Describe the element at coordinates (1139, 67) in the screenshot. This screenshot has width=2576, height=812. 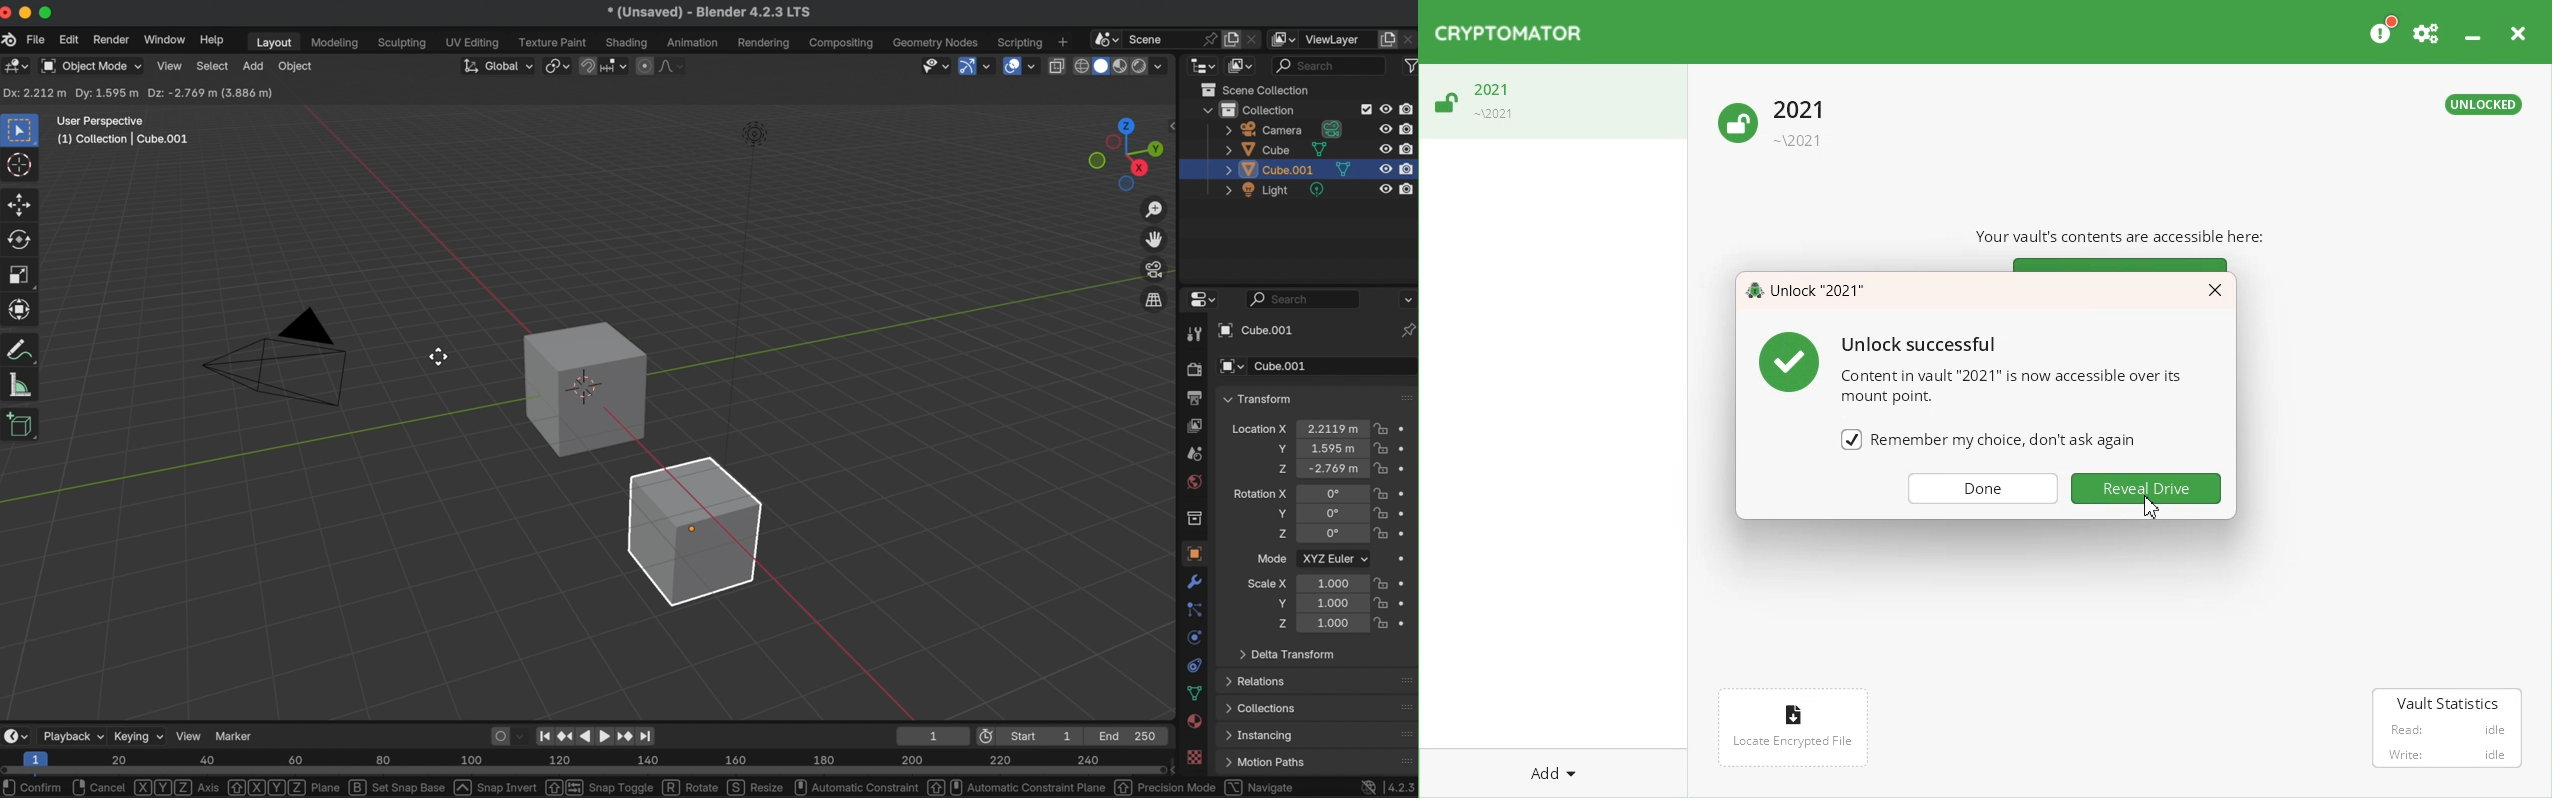
I see `viewport shading` at that location.